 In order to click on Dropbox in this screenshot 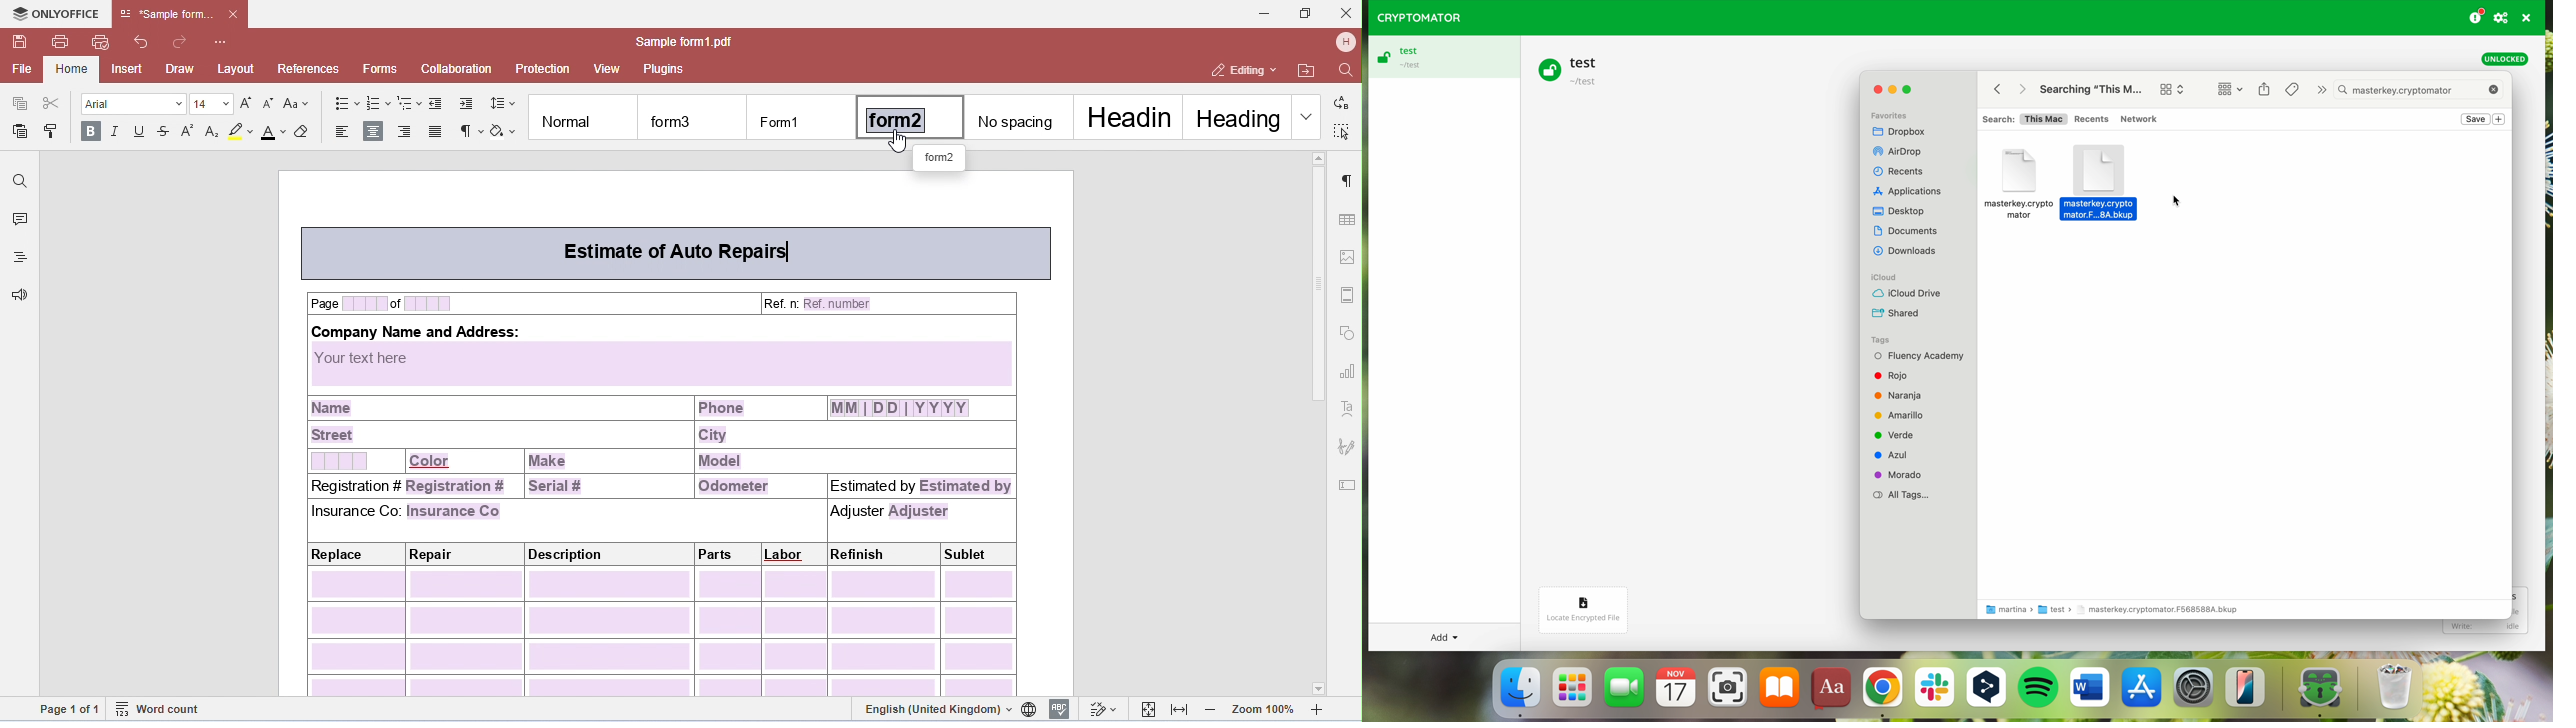, I will do `click(1906, 130)`.